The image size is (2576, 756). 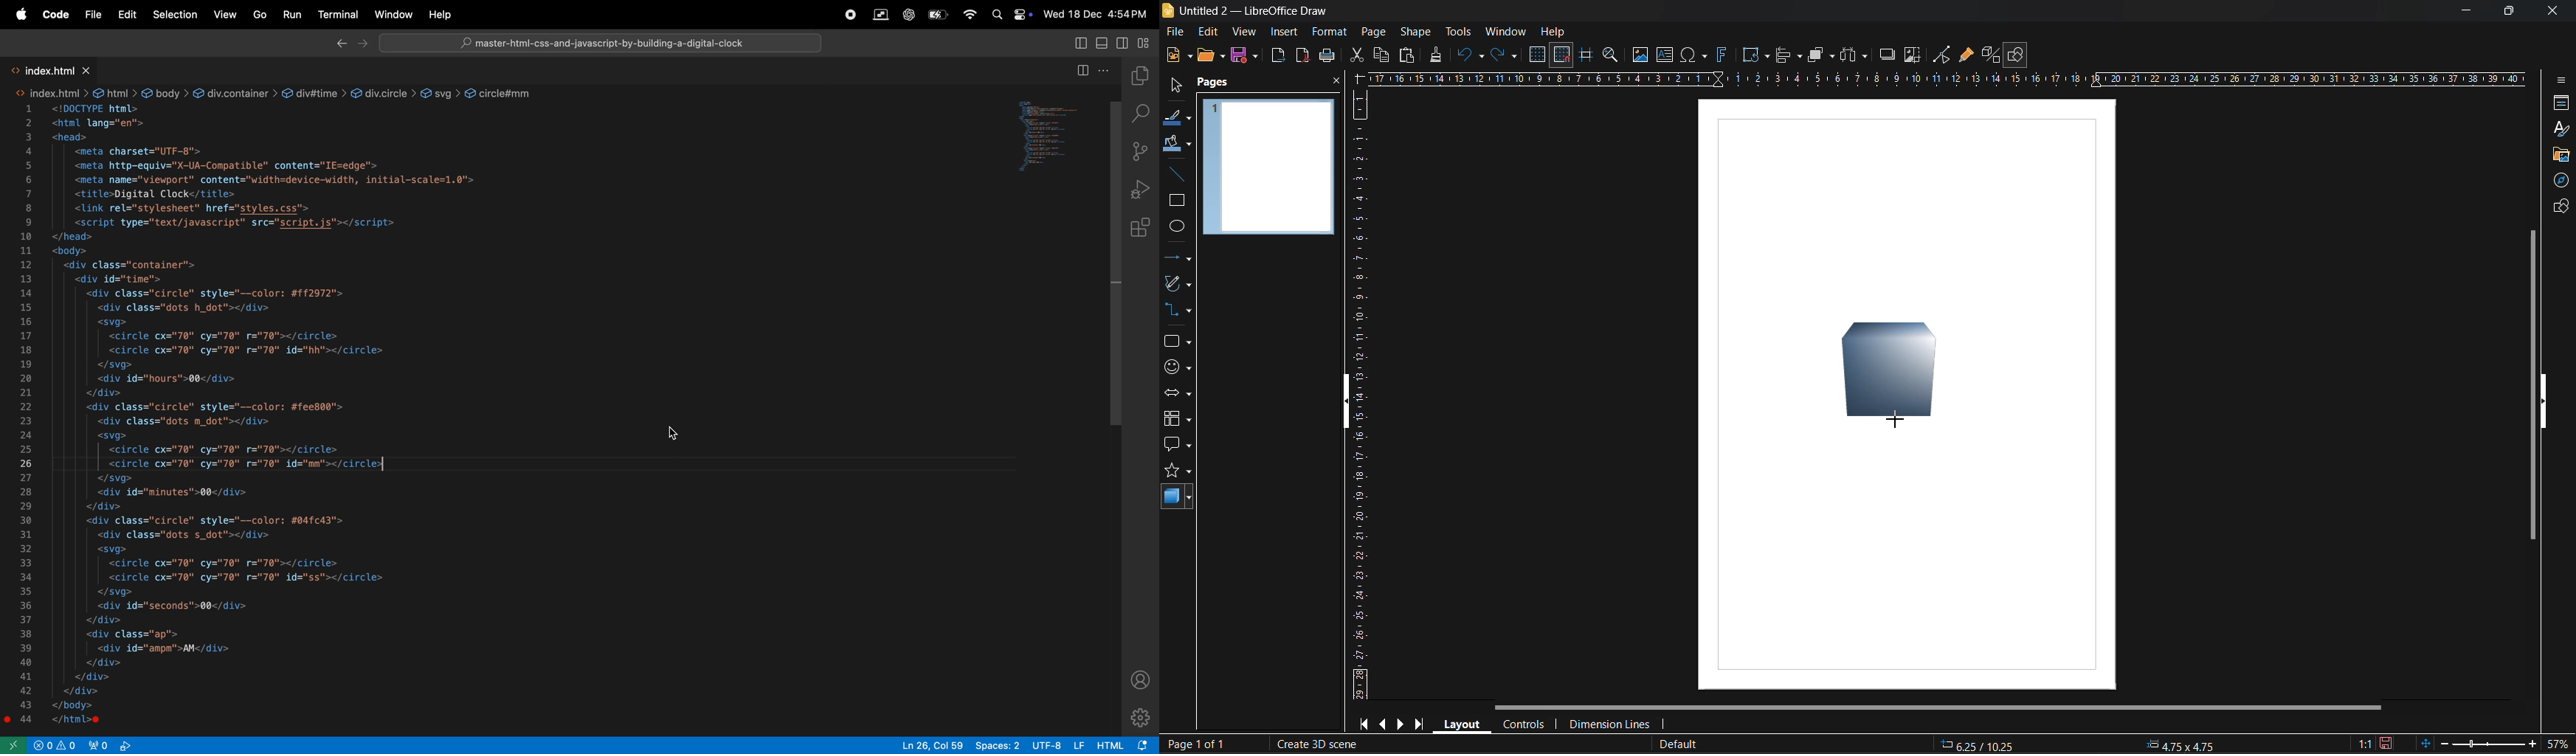 I want to click on first, so click(x=1367, y=724).